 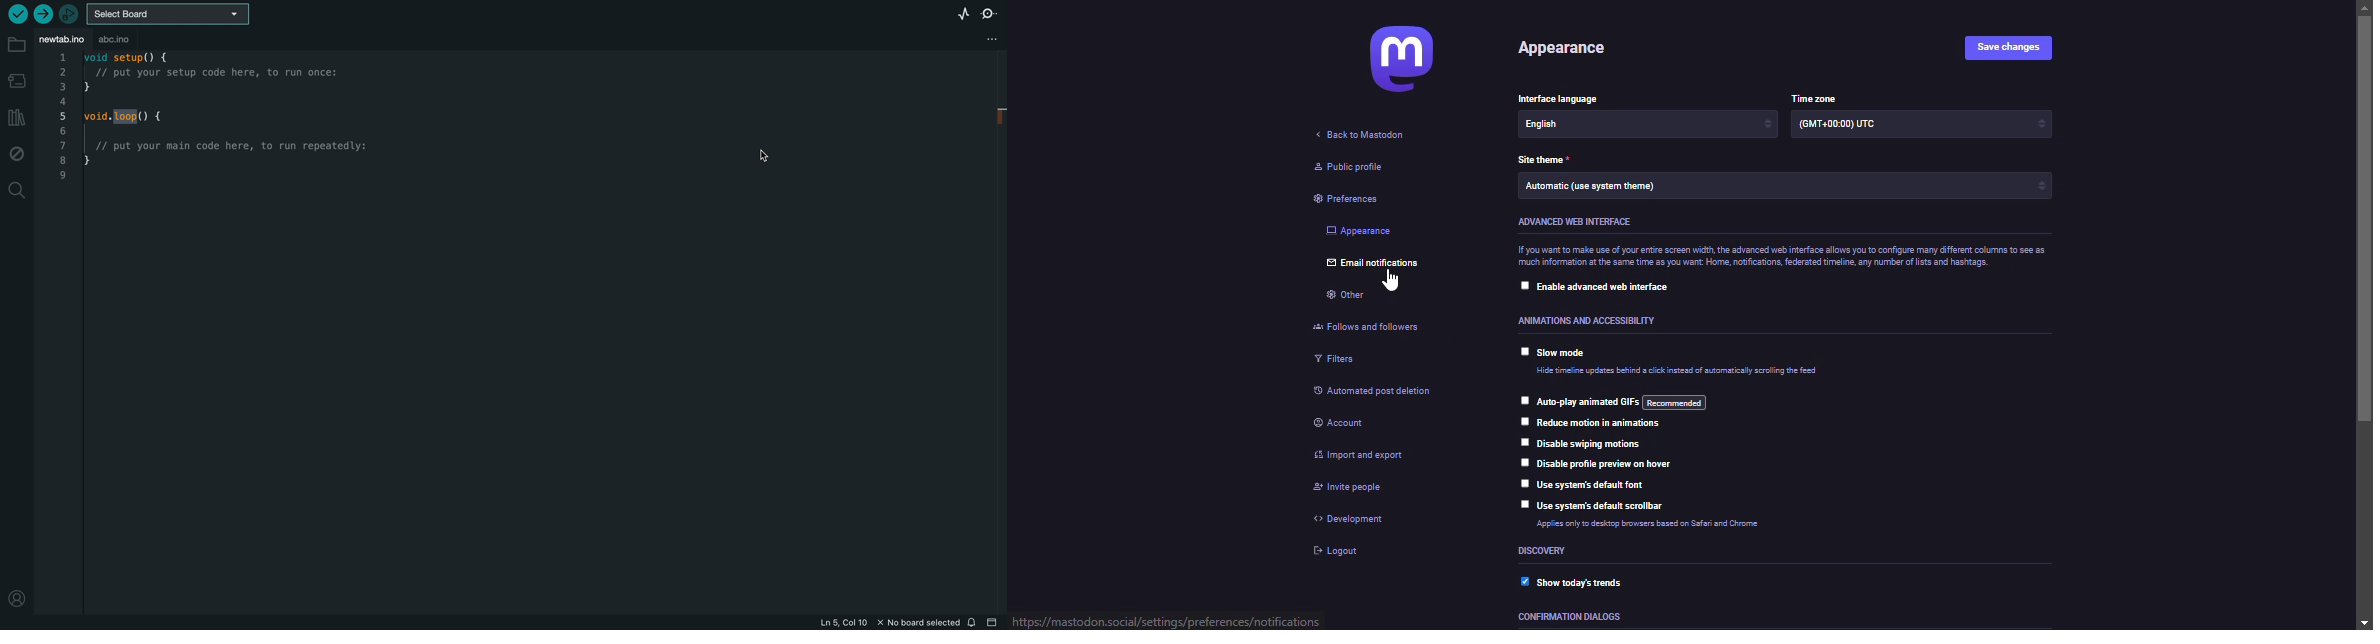 What do you see at coordinates (1816, 99) in the screenshot?
I see `time zone` at bounding box center [1816, 99].